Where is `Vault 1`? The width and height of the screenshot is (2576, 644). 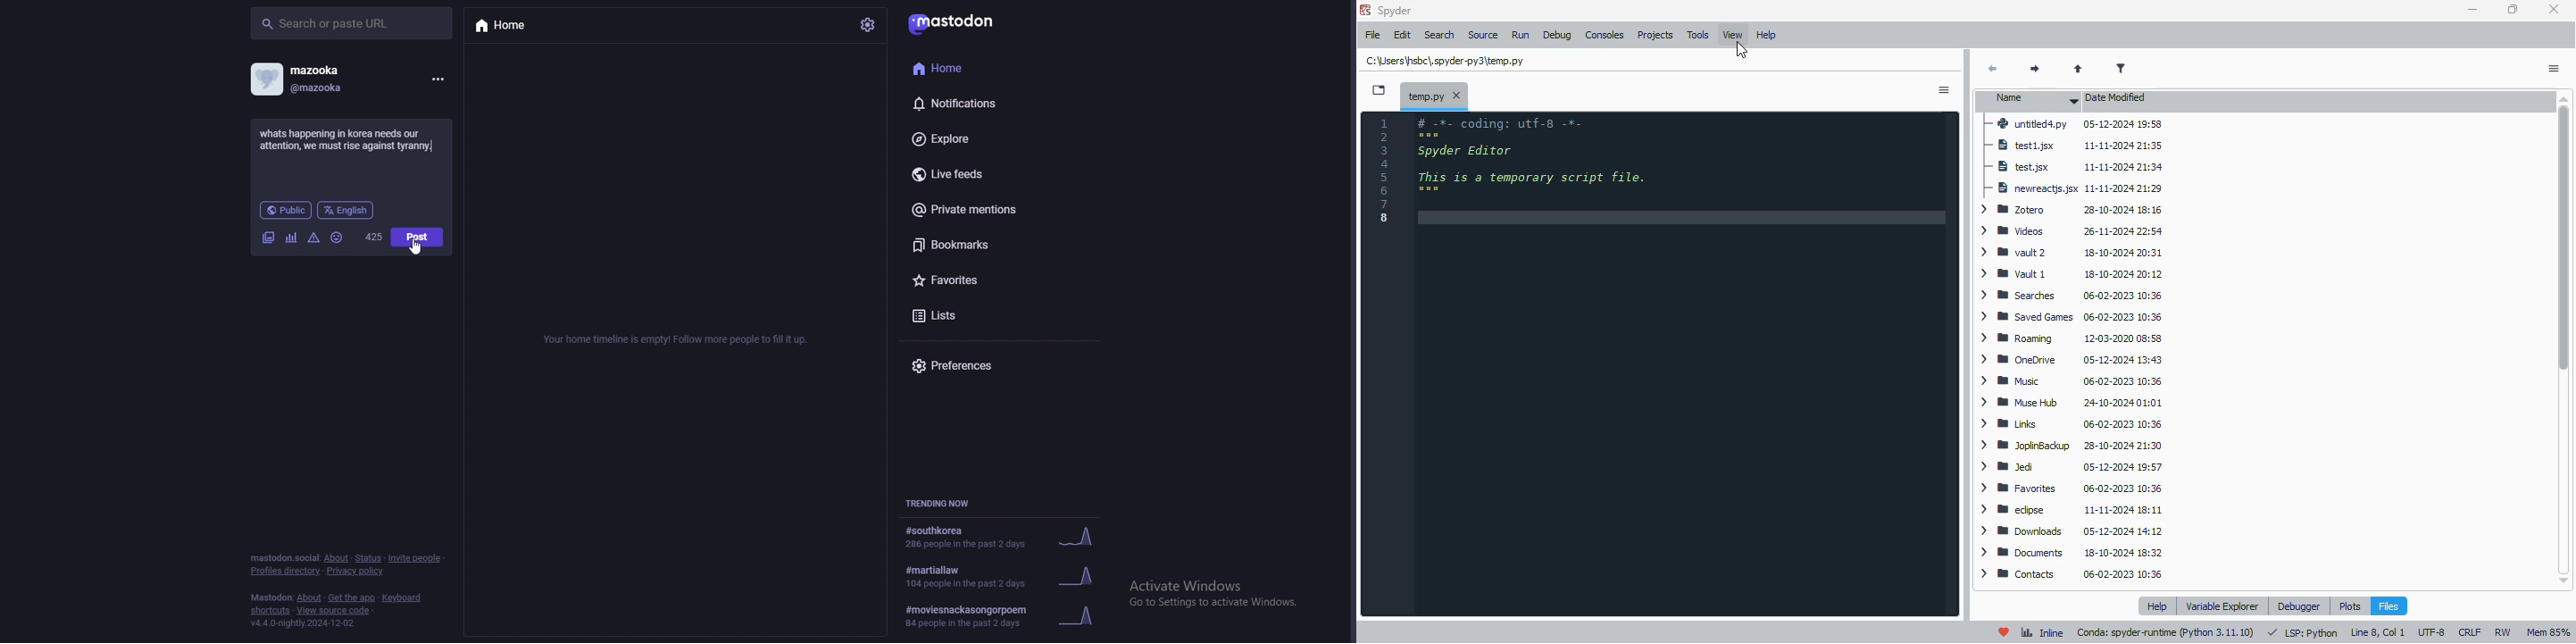 Vault 1 is located at coordinates (2070, 273).